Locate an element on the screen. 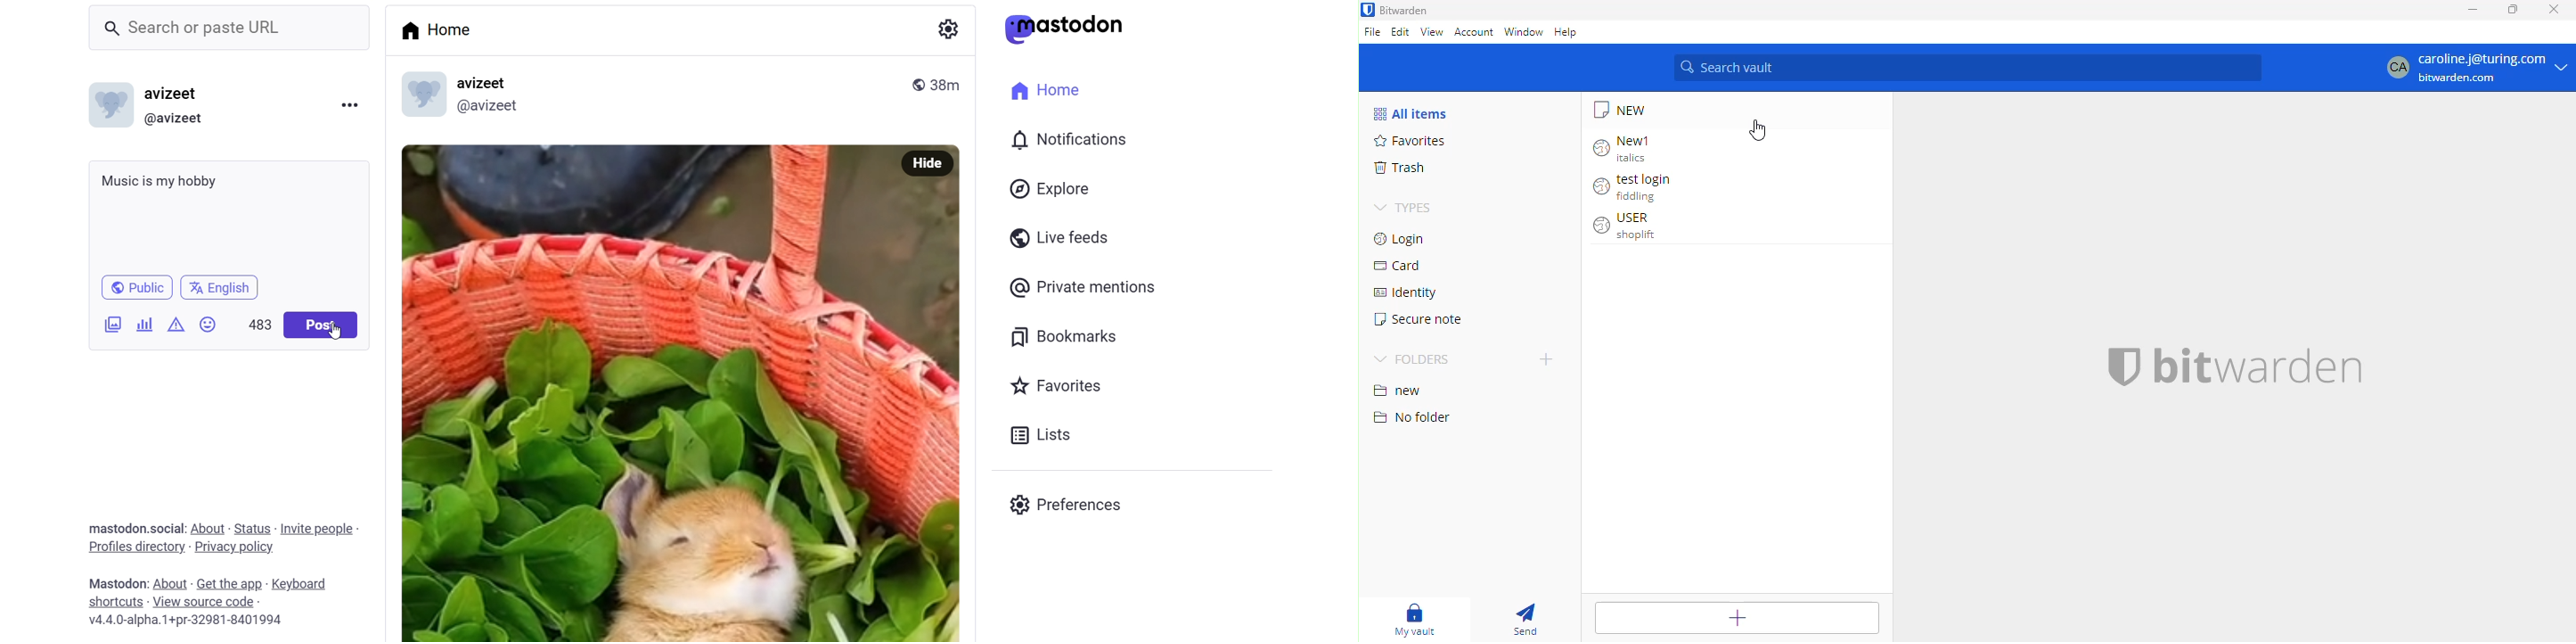  About is located at coordinates (207, 527).